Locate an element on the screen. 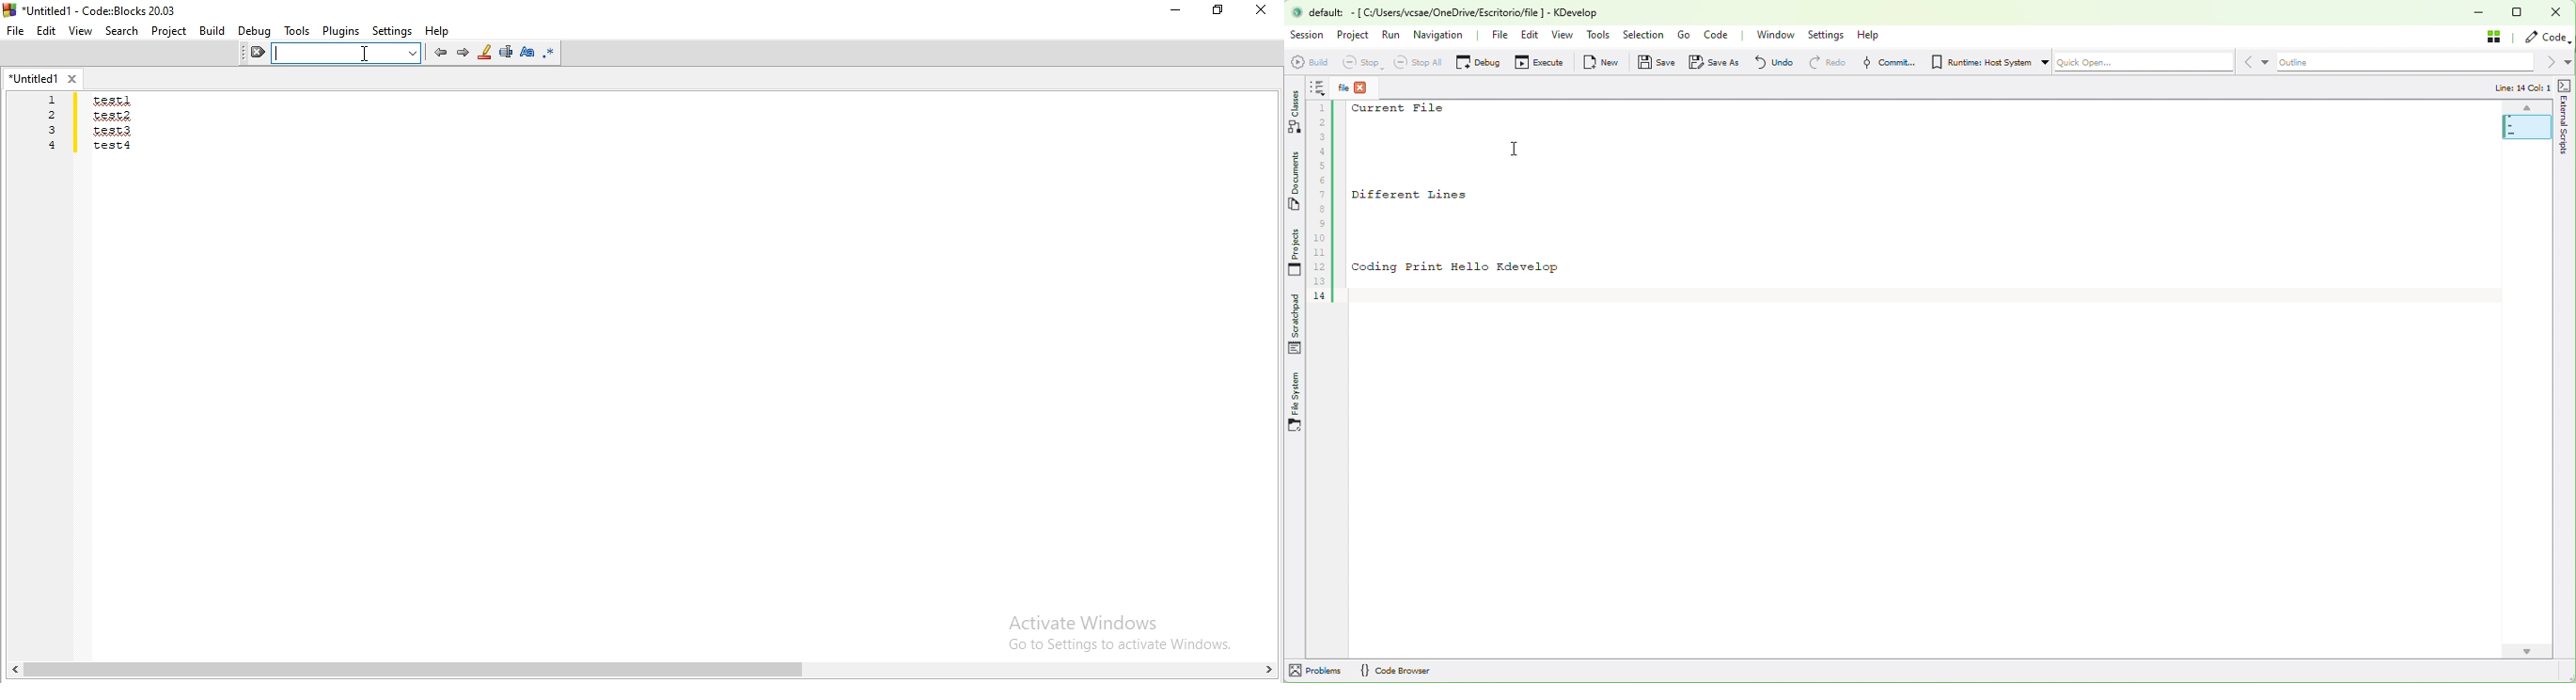 Image resolution: width=2576 pixels, height=700 pixels. previous is located at coordinates (438, 53).